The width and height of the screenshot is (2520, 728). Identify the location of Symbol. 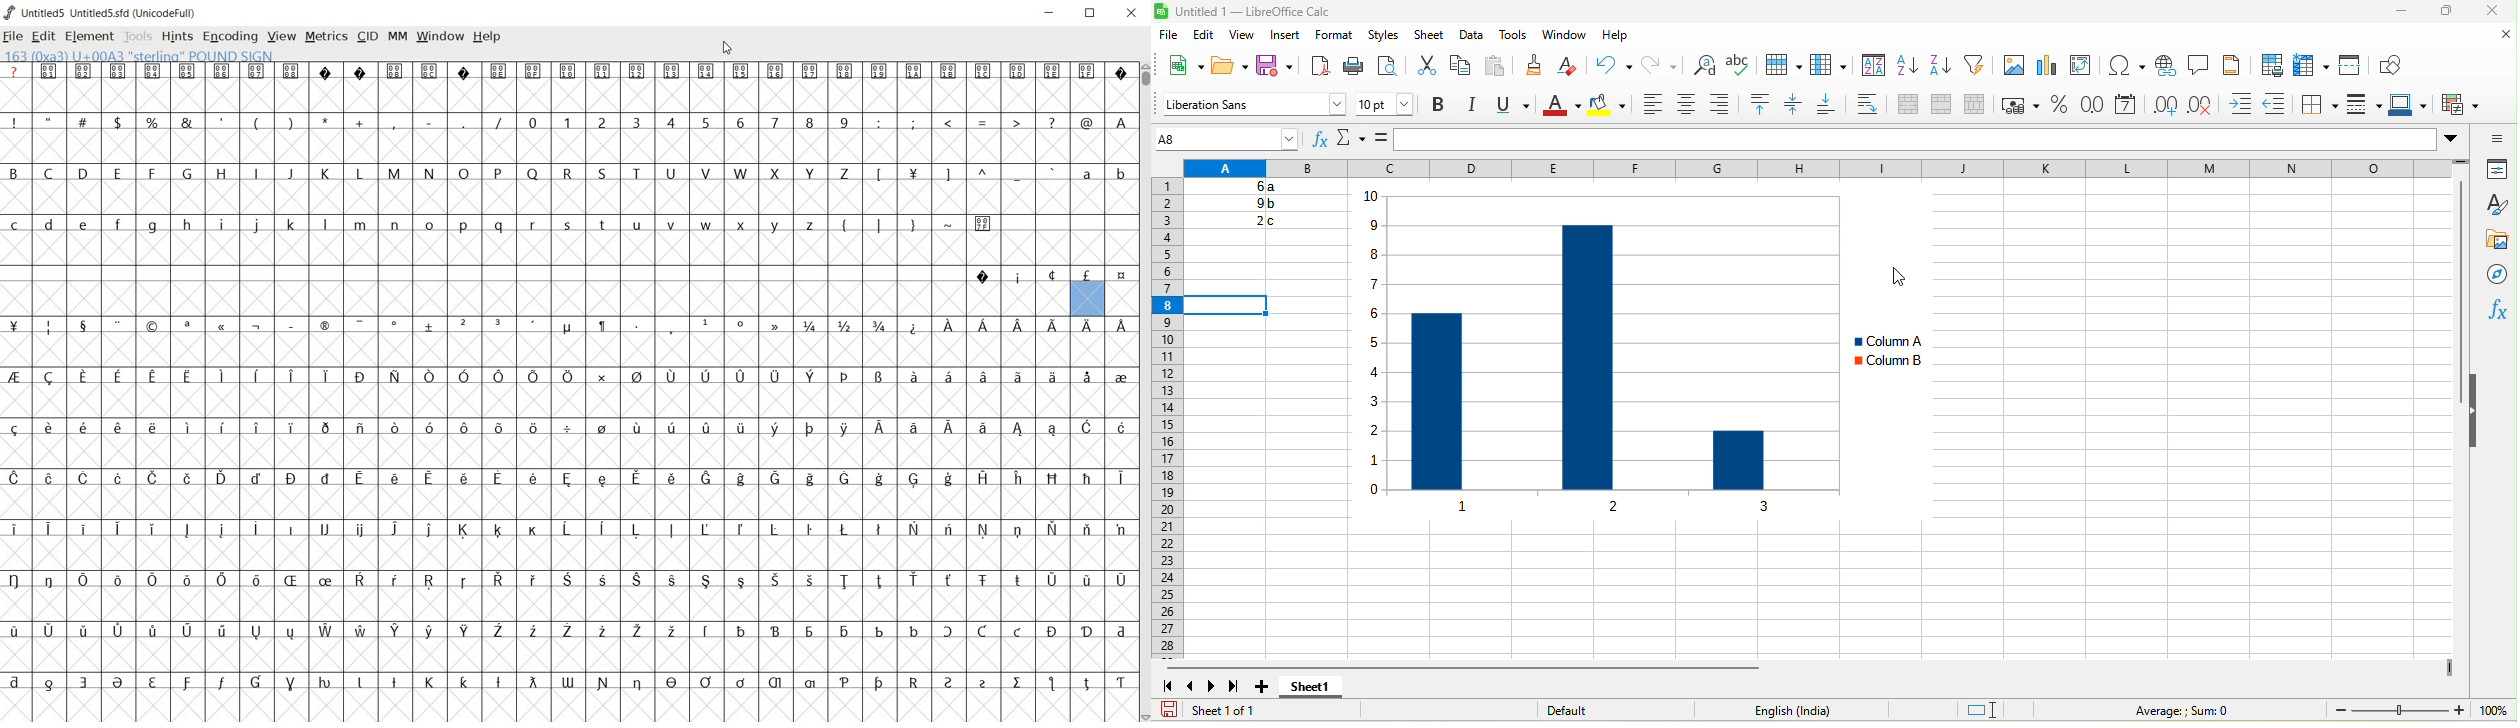
(463, 377).